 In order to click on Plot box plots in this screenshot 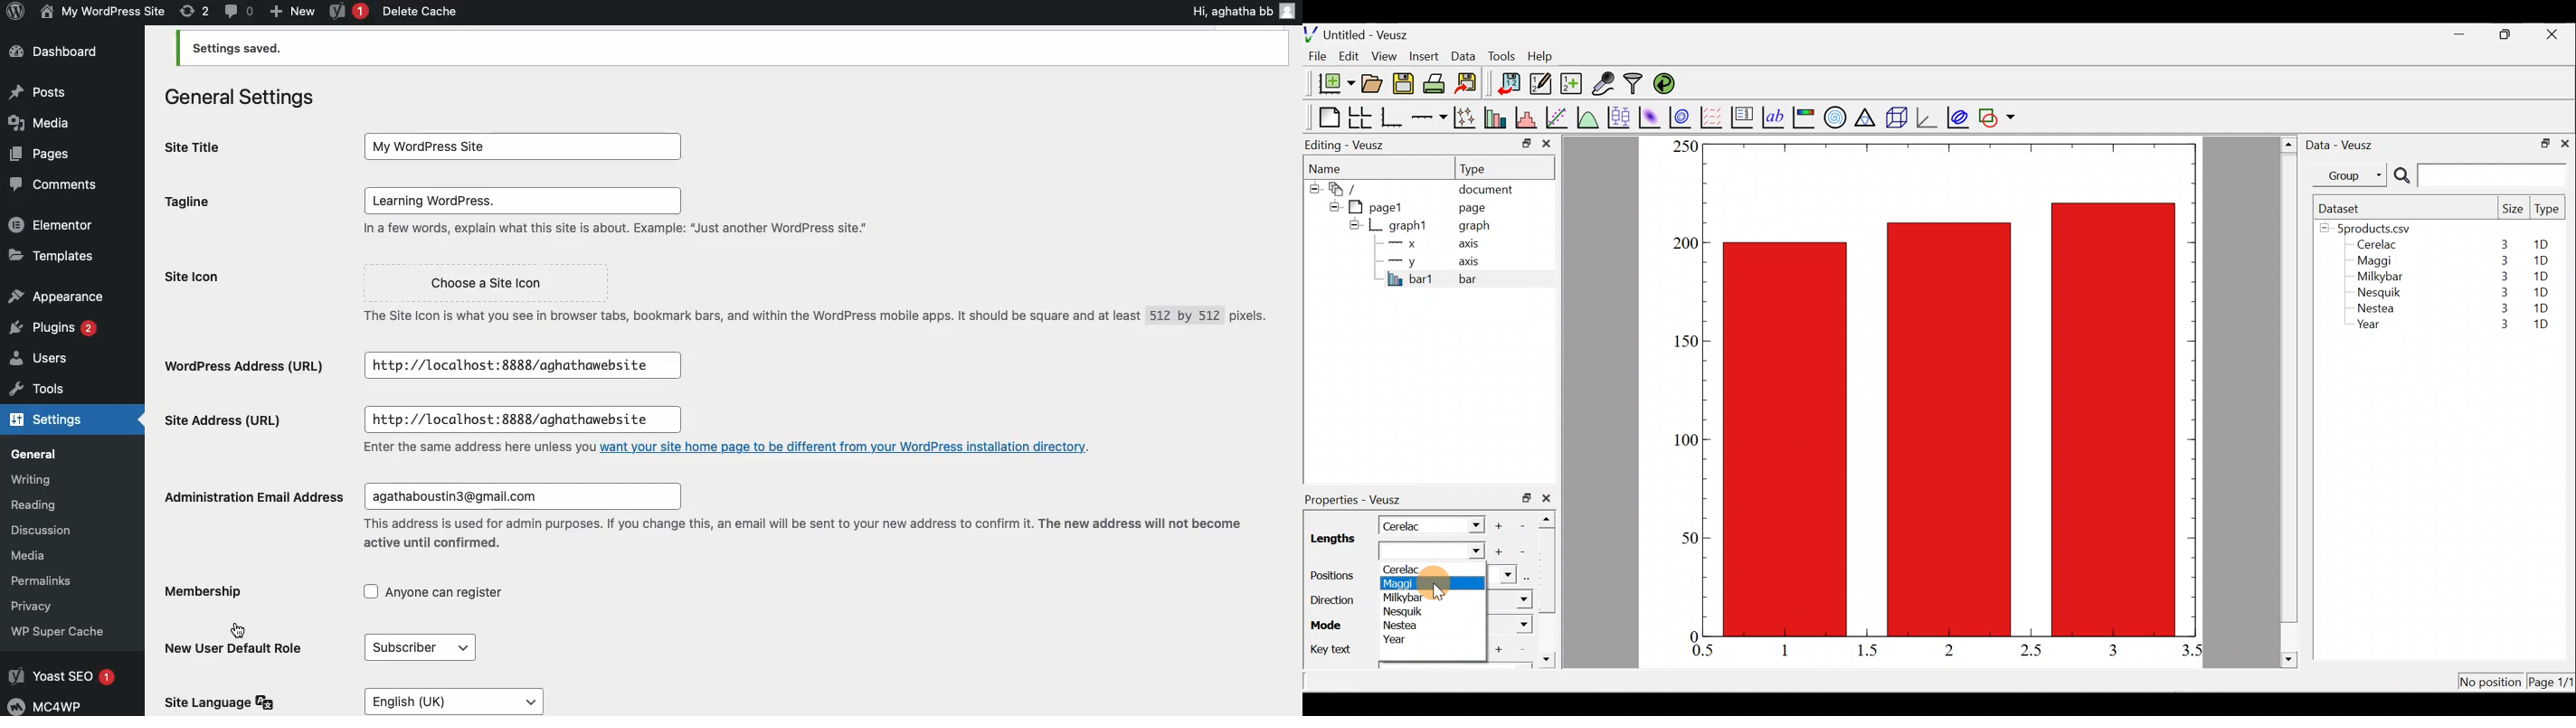, I will do `click(1620, 117)`.